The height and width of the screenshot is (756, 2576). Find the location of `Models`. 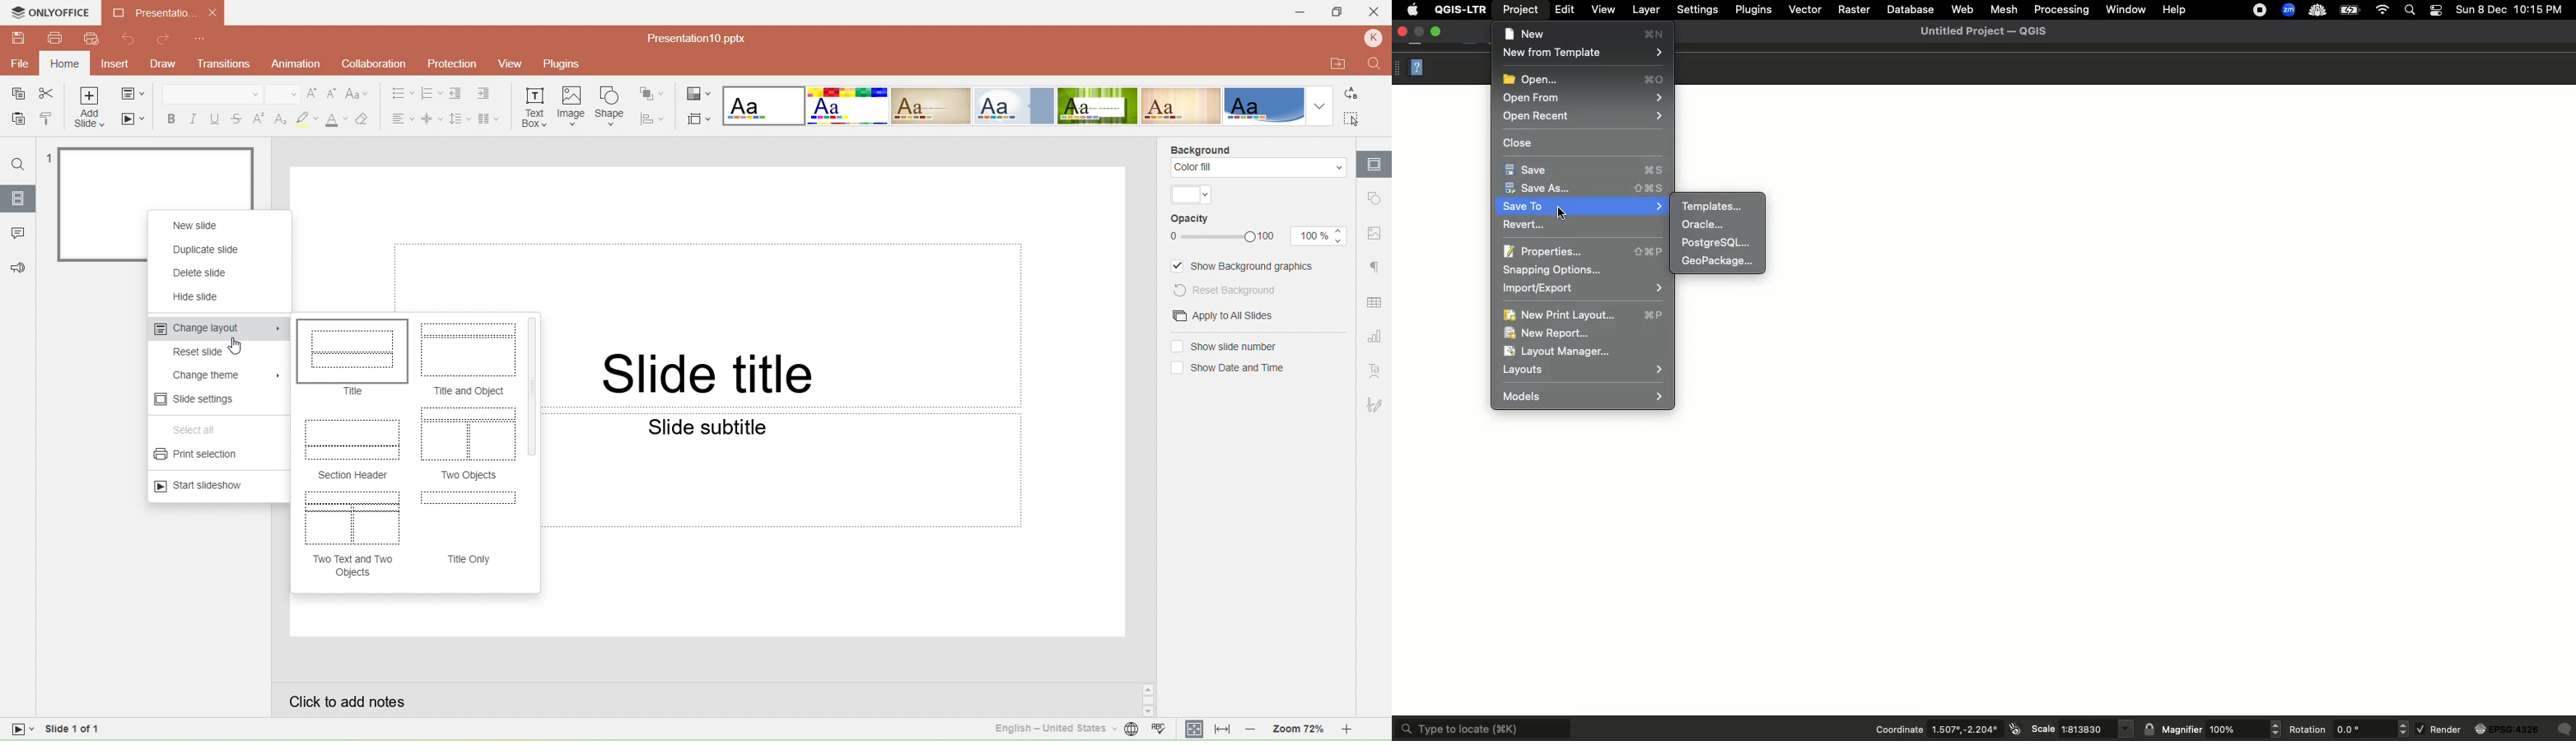

Models is located at coordinates (1582, 395).